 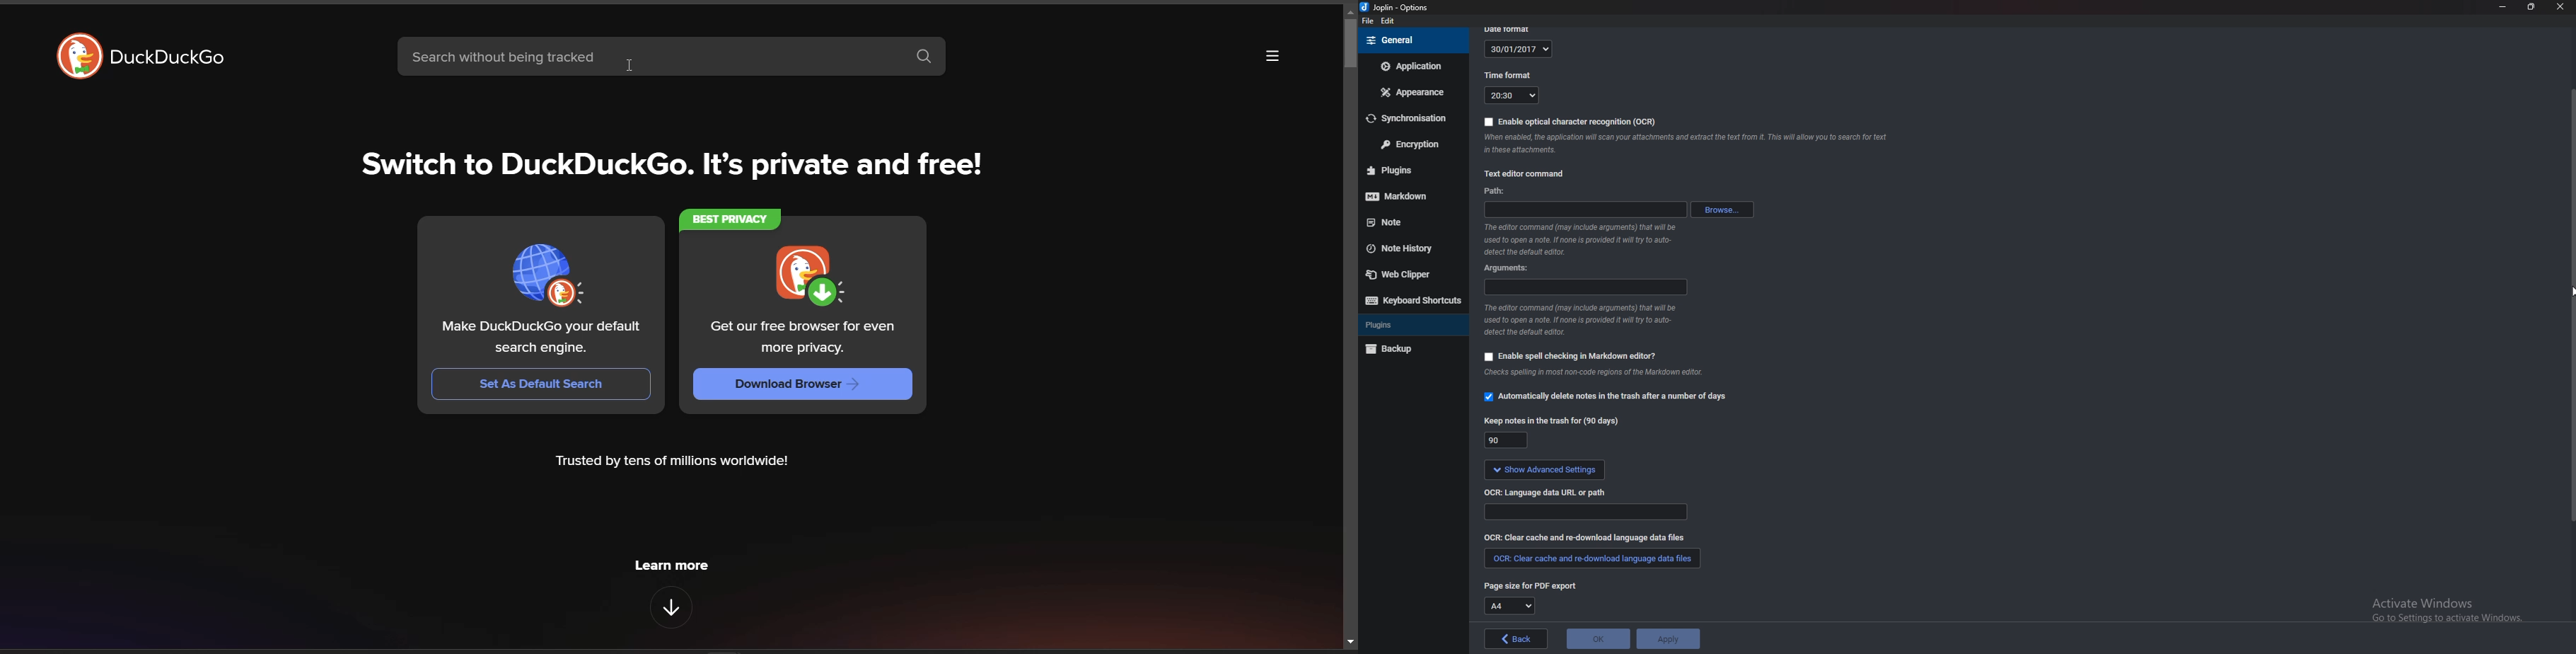 What do you see at coordinates (1408, 349) in the screenshot?
I see `Back up` at bounding box center [1408, 349].